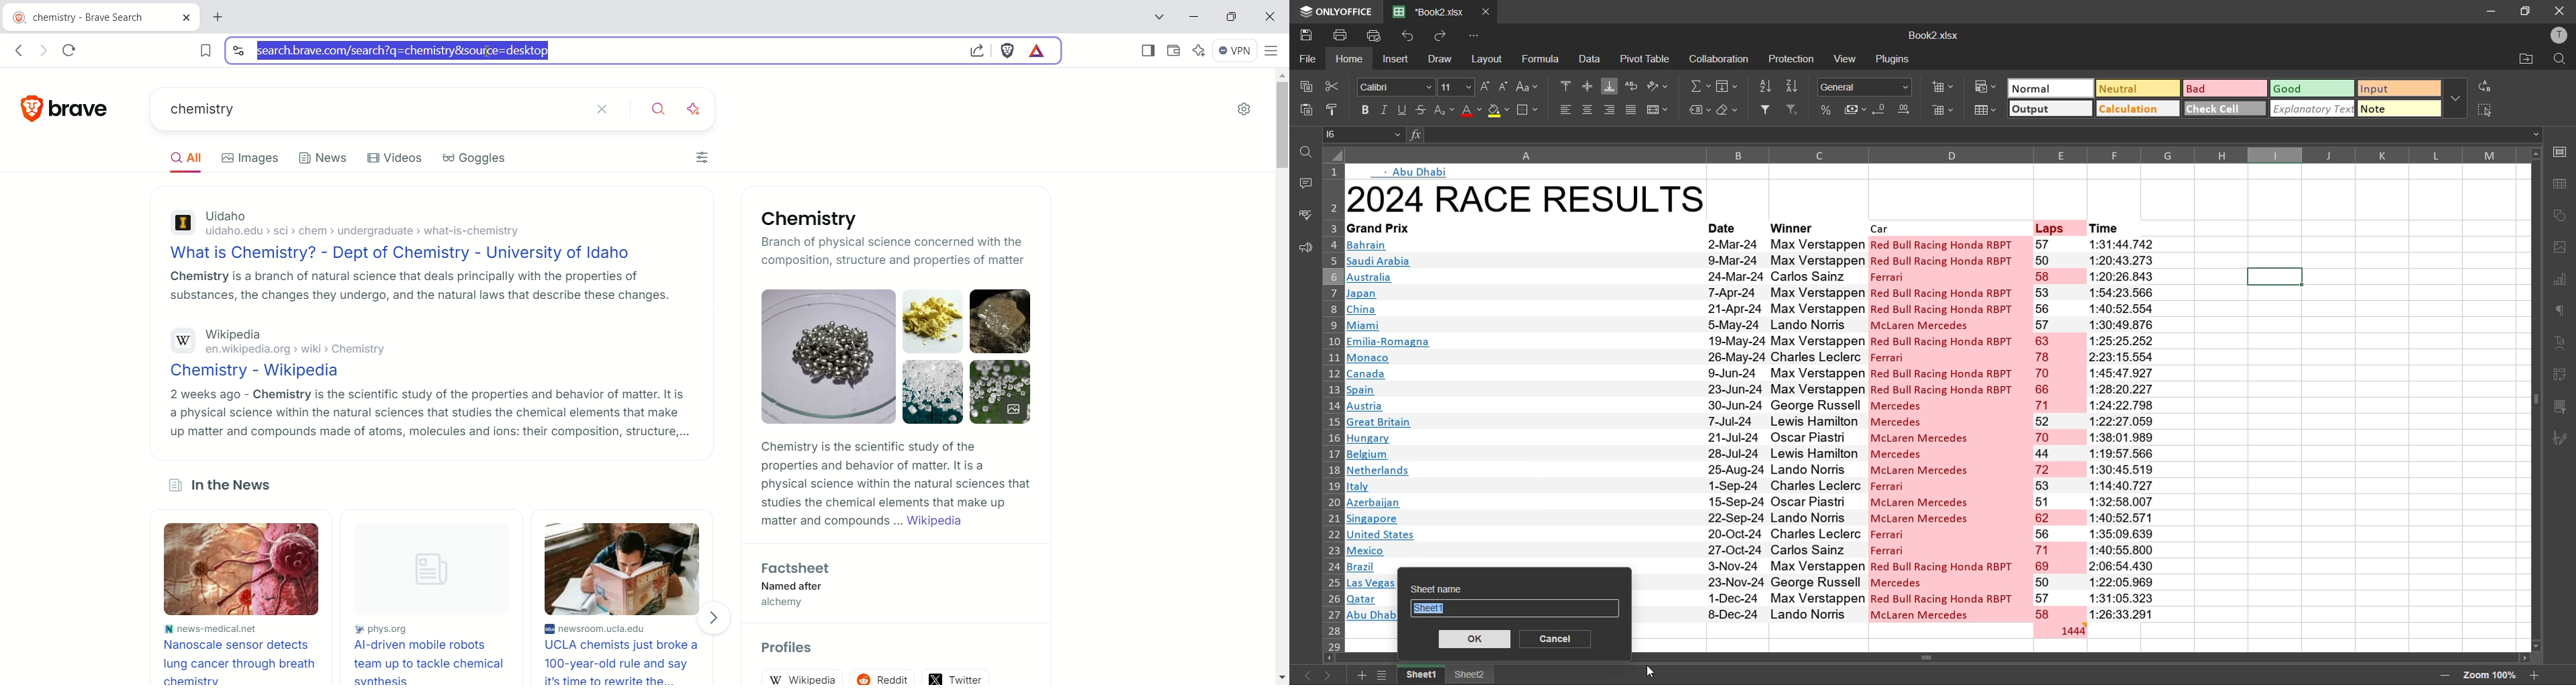  What do you see at coordinates (2560, 214) in the screenshot?
I see `shapes` at bounding box center [2560, 214].